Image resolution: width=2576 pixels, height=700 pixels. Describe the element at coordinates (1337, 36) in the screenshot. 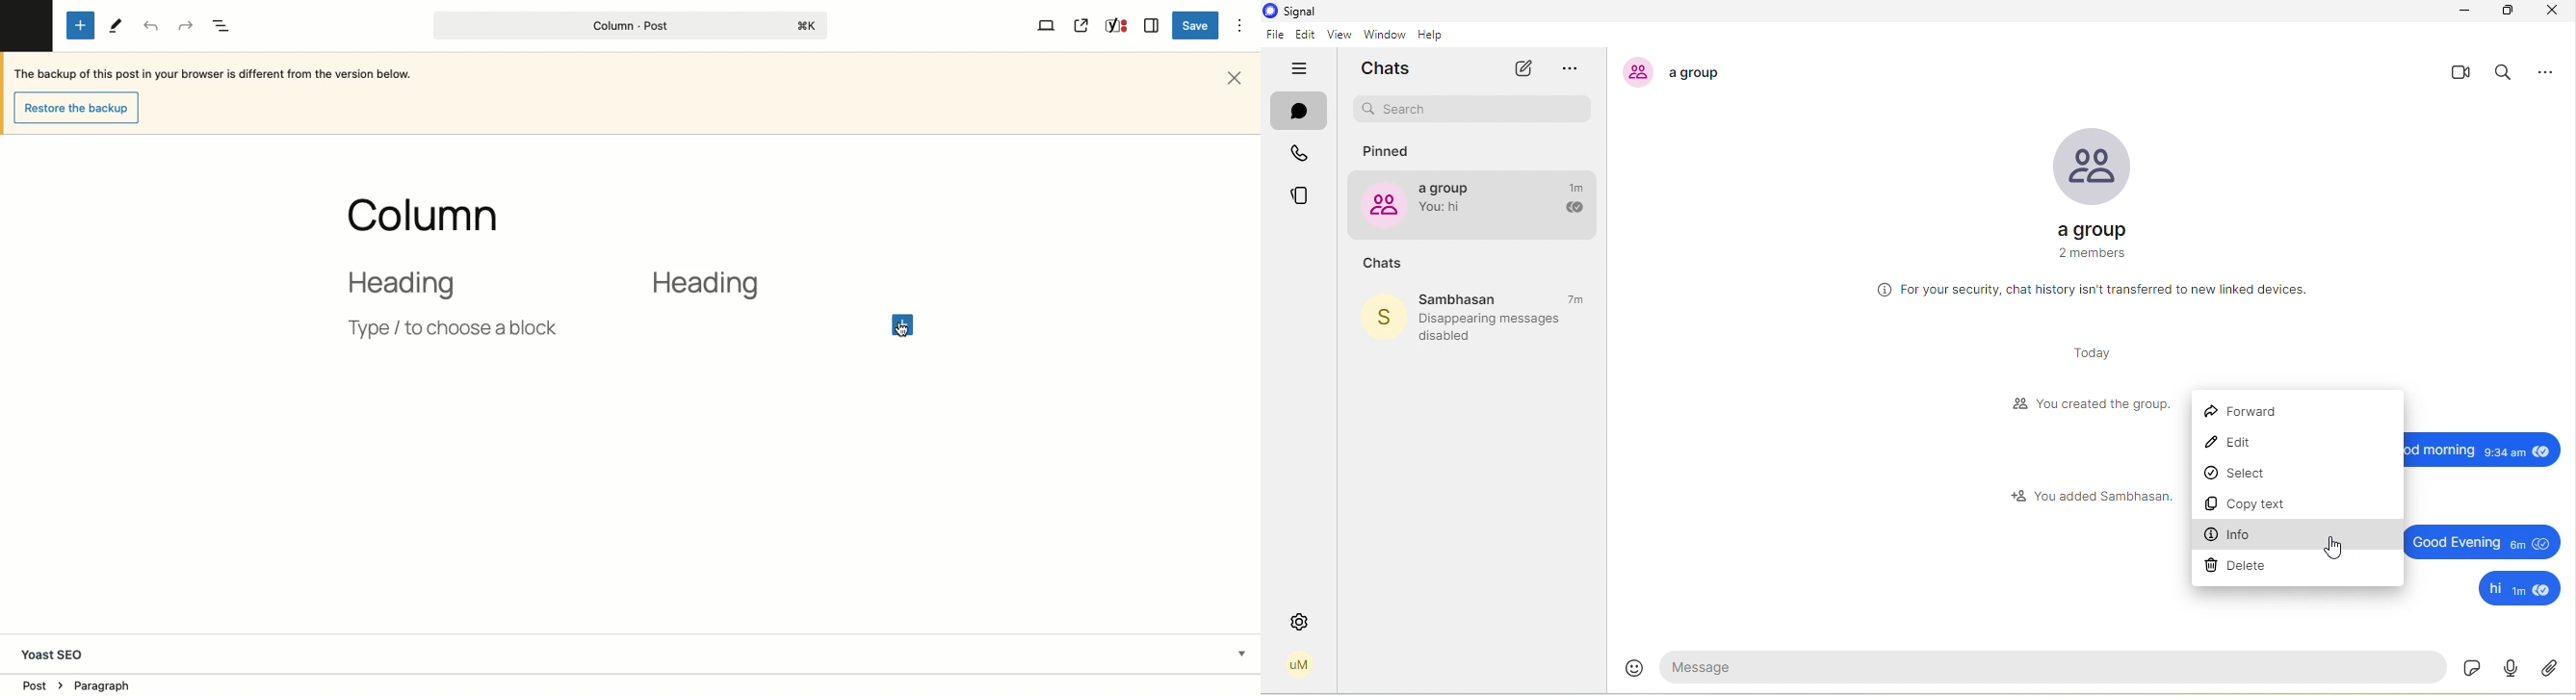

I see `view` at that location.